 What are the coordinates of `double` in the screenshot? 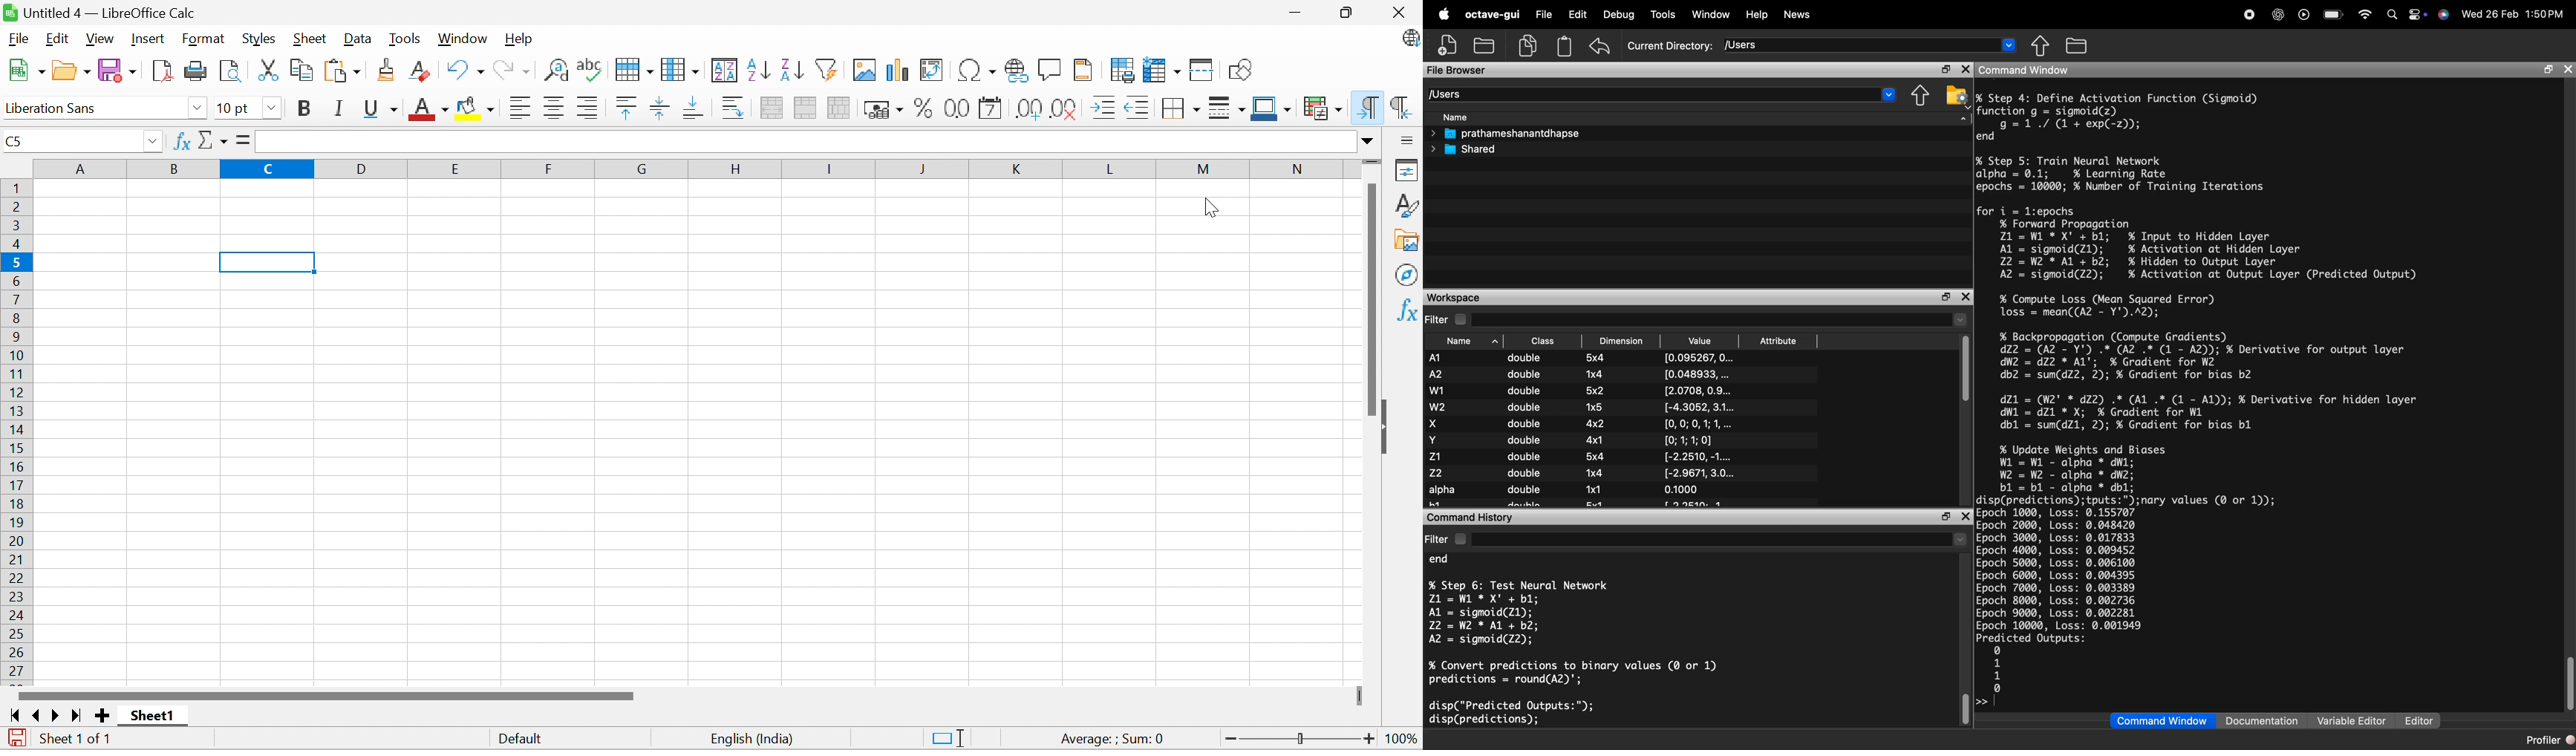 It's located at (1525, 406).